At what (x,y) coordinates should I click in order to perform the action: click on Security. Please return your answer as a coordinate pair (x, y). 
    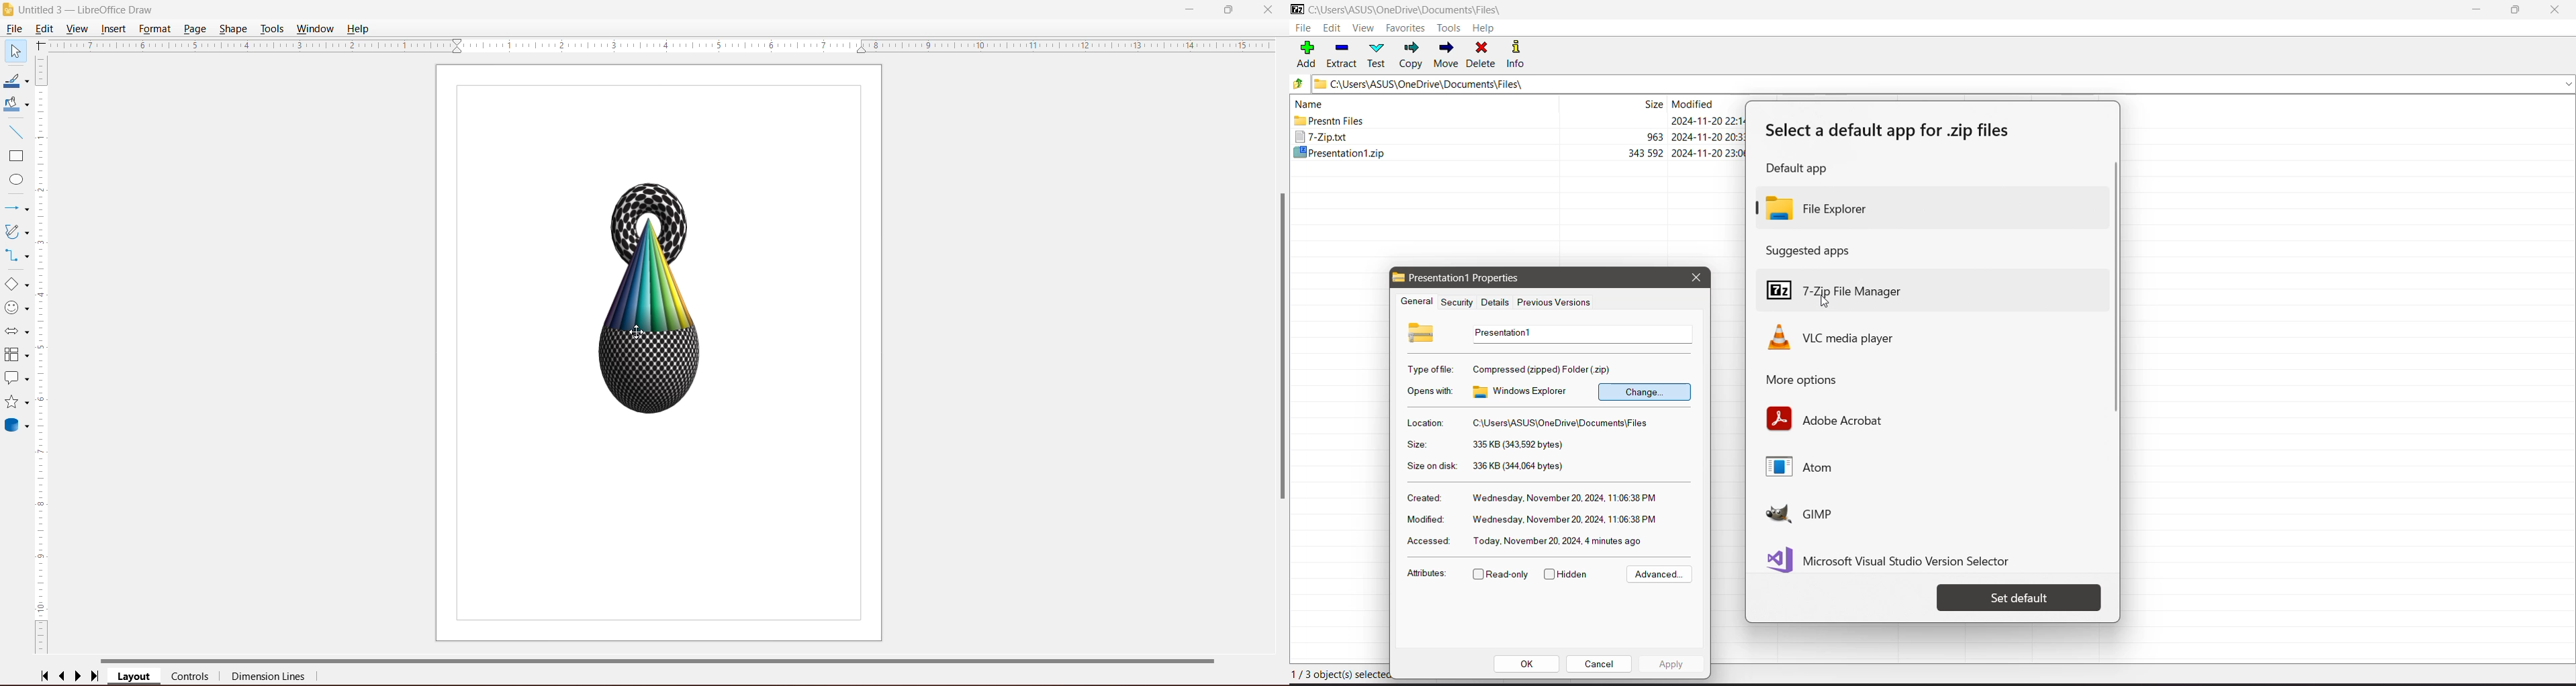
    Looking at the image, I should click on (1455, 302).